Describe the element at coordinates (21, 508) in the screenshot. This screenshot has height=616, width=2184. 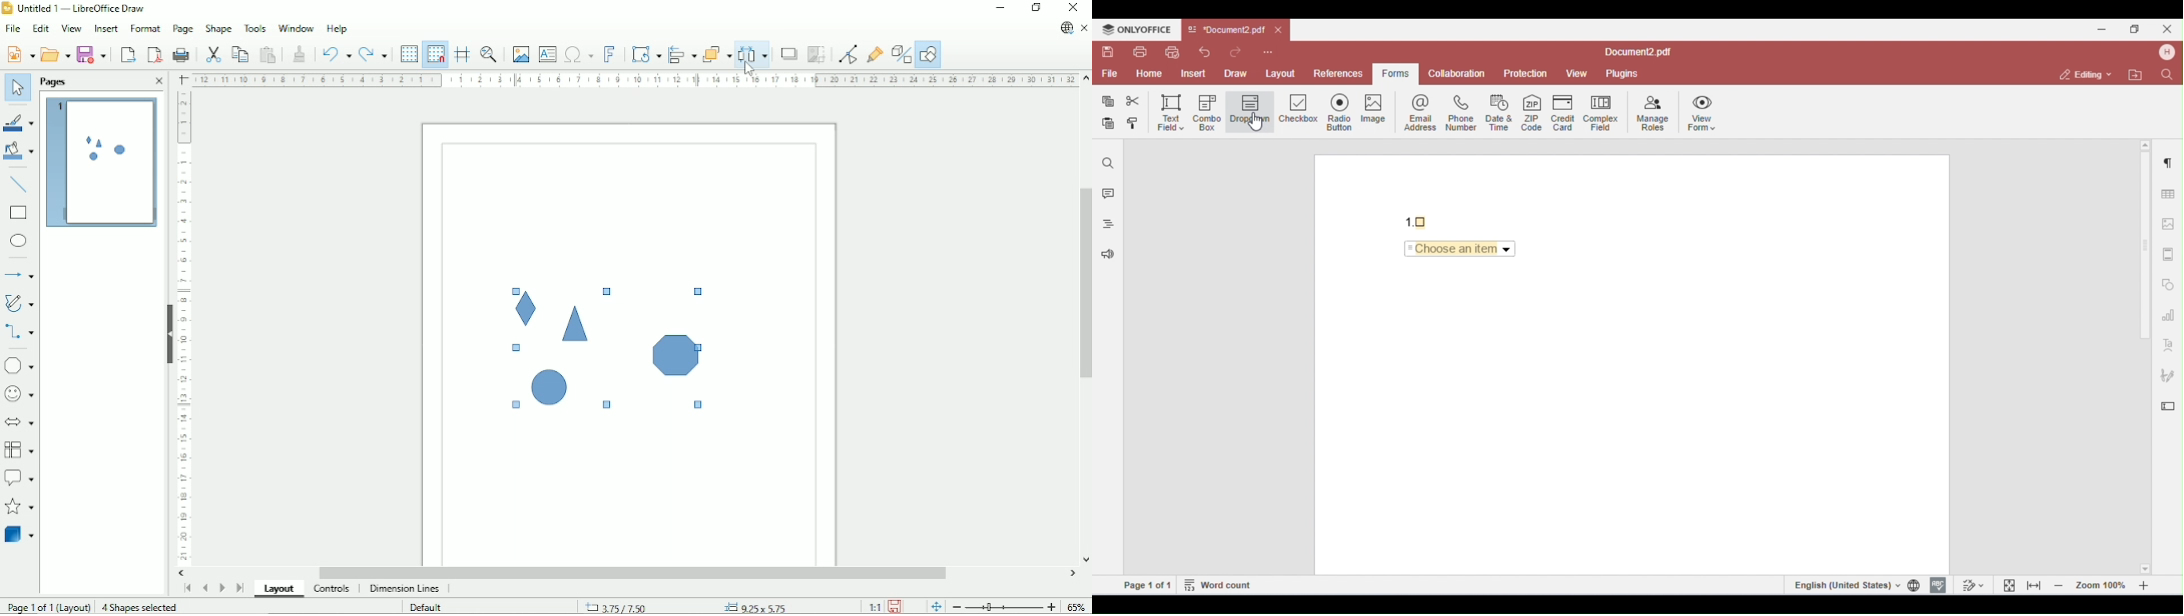
I see `Stars and banners` at that location.